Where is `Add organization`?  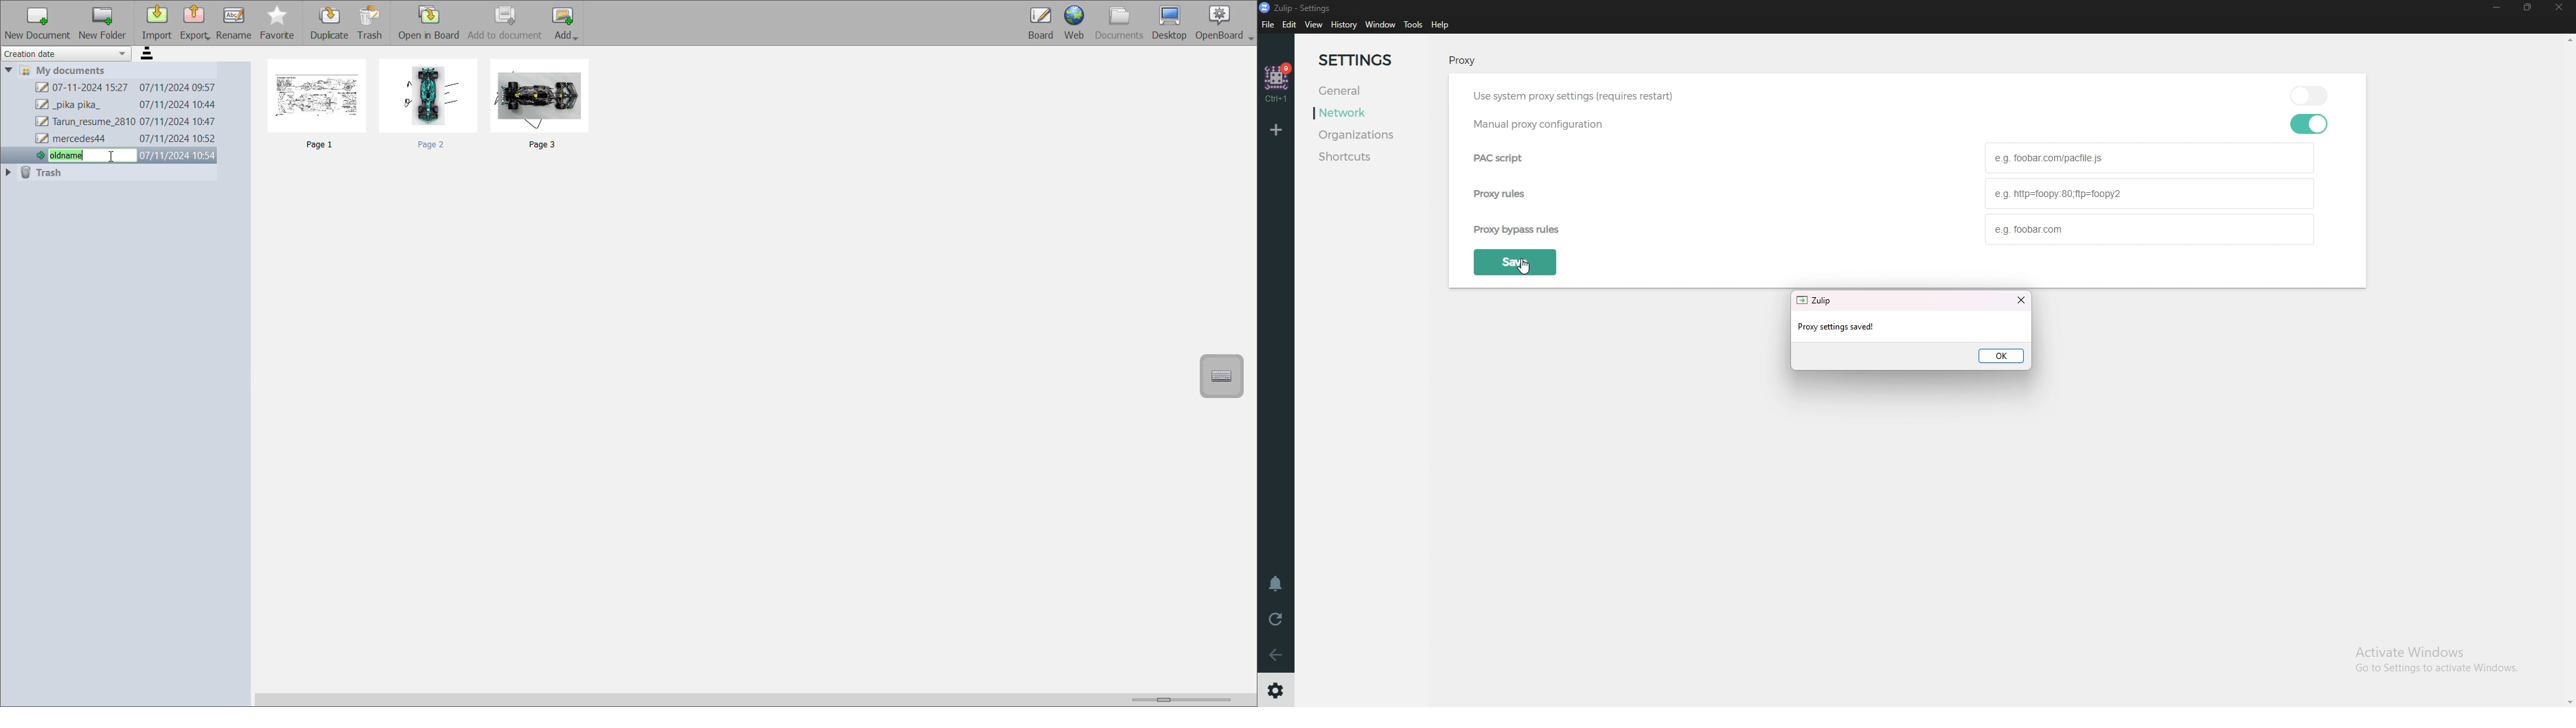 Add organization is located at coordinates (1278, 129).